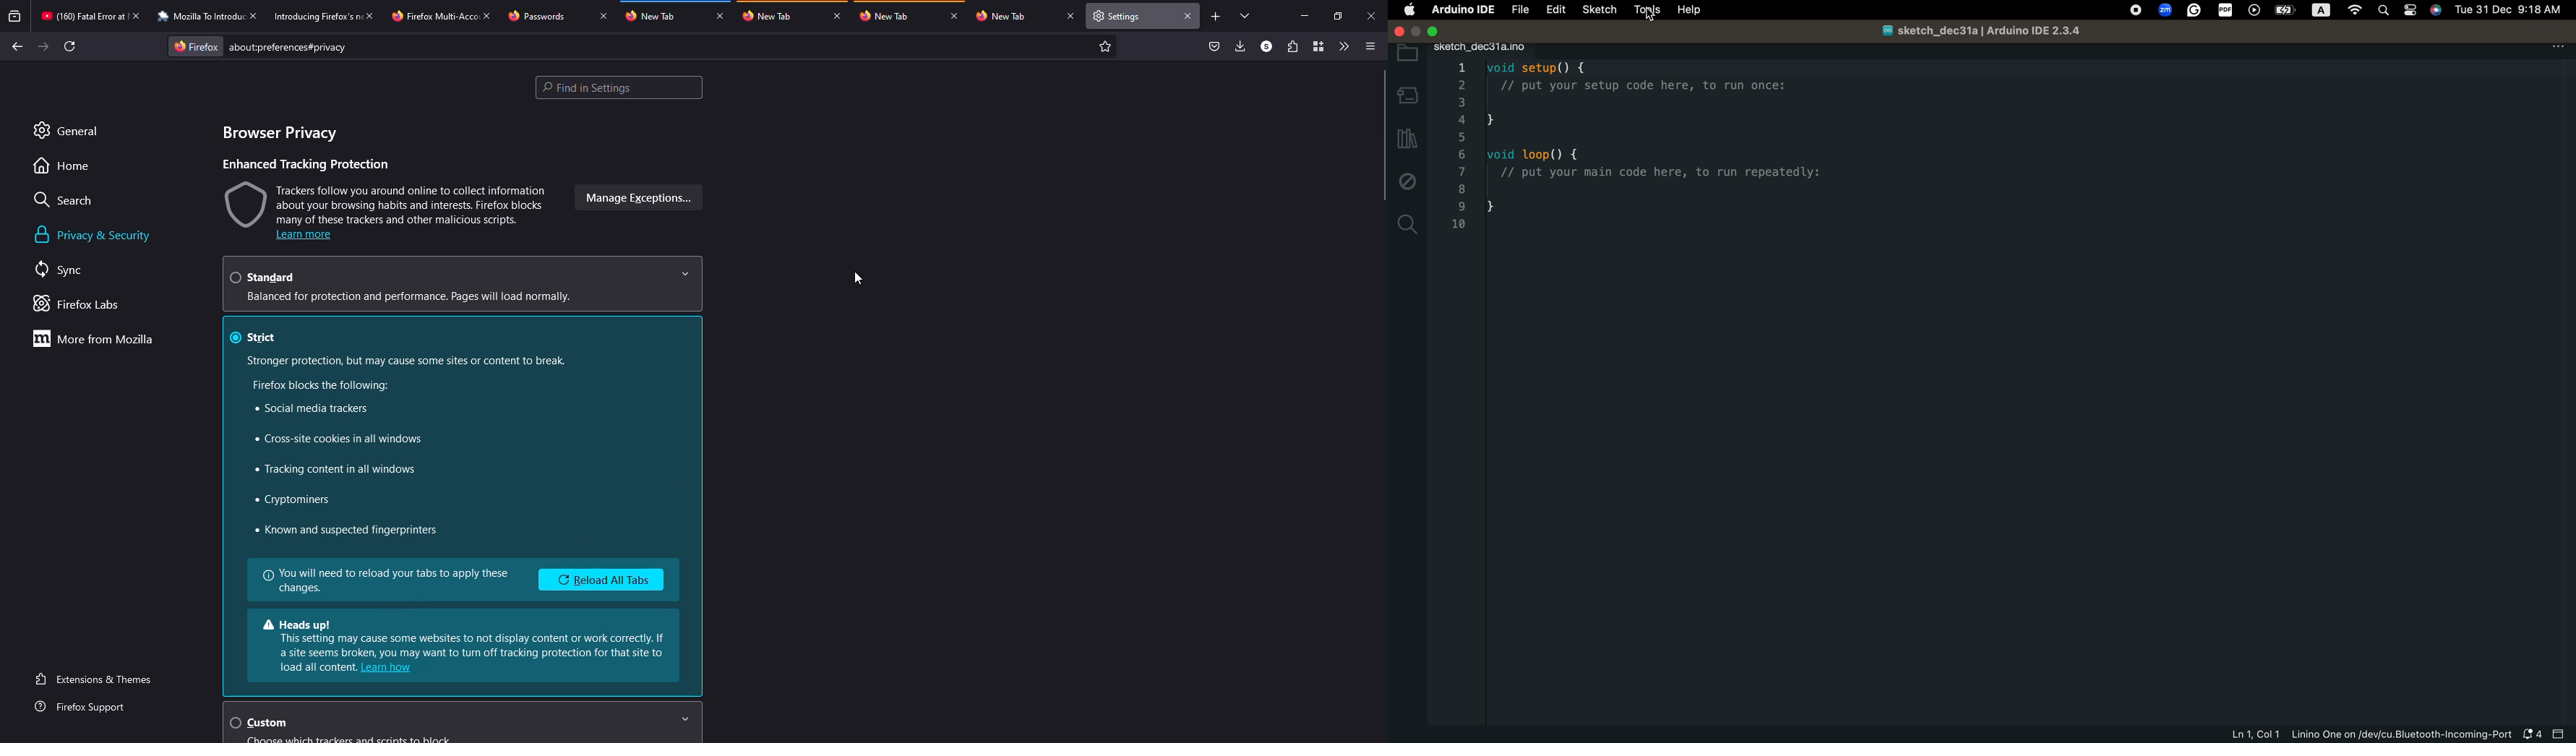 The image size is (2576, 756). I want to click on custom, so click(267, 723).